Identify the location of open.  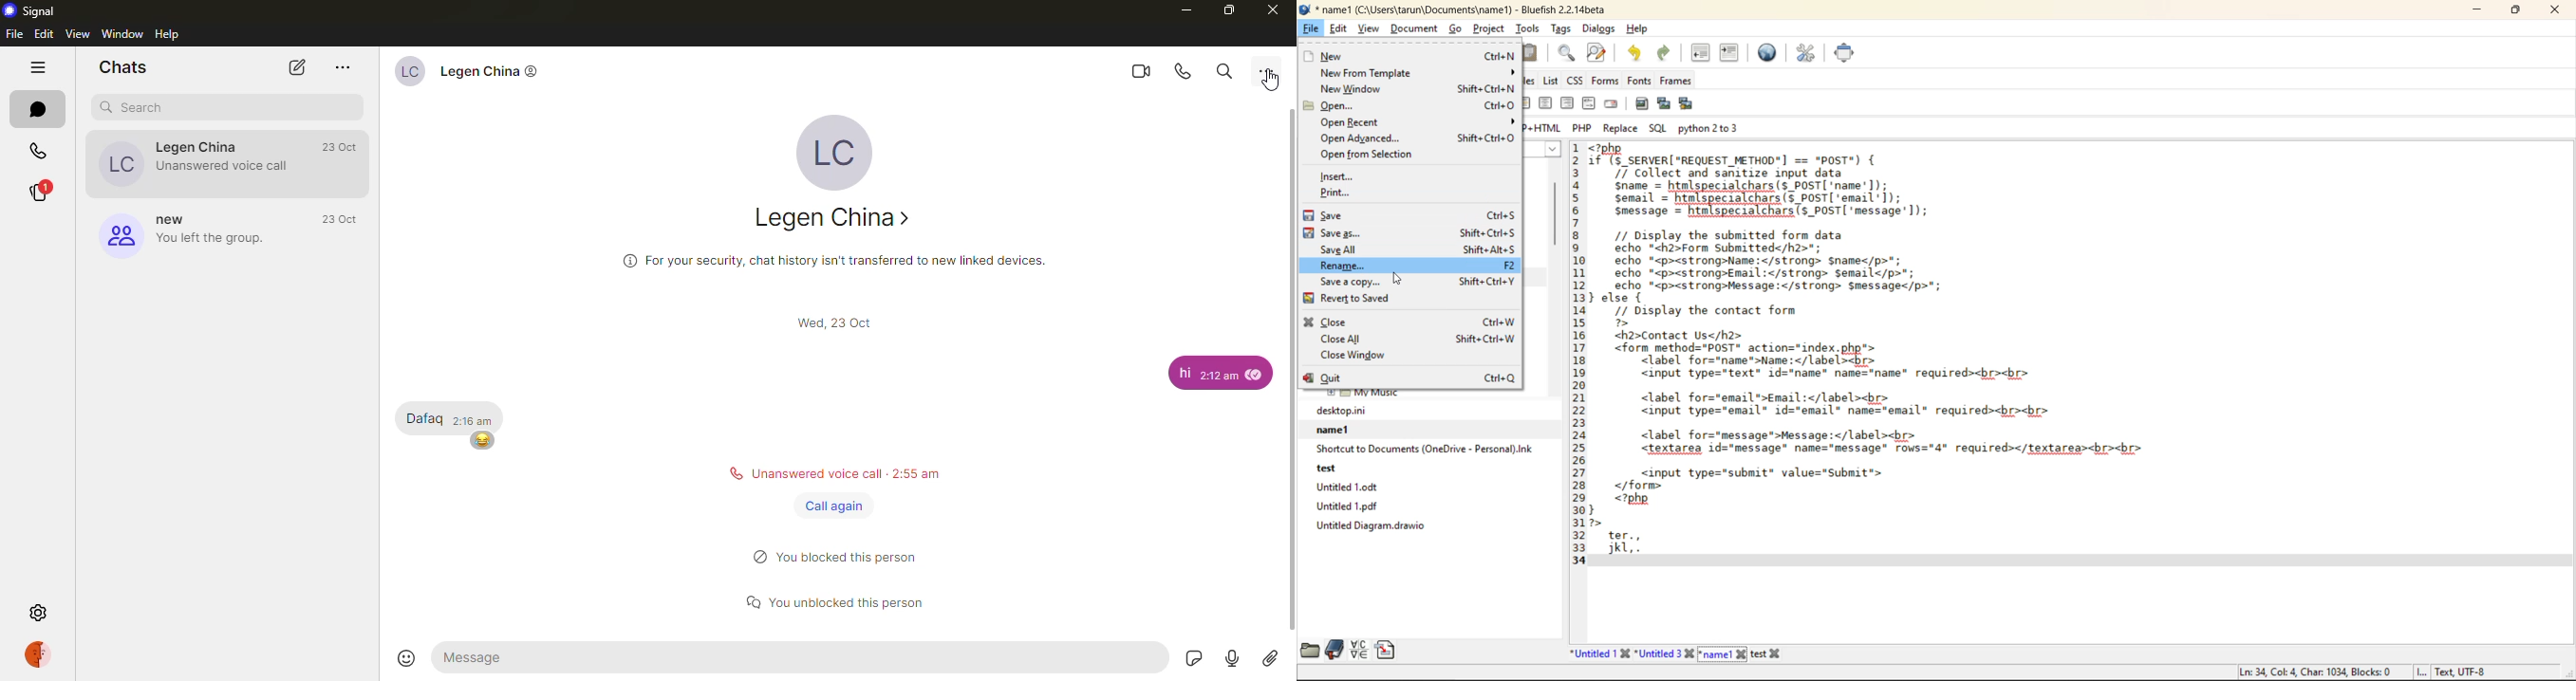
(1409, 105).